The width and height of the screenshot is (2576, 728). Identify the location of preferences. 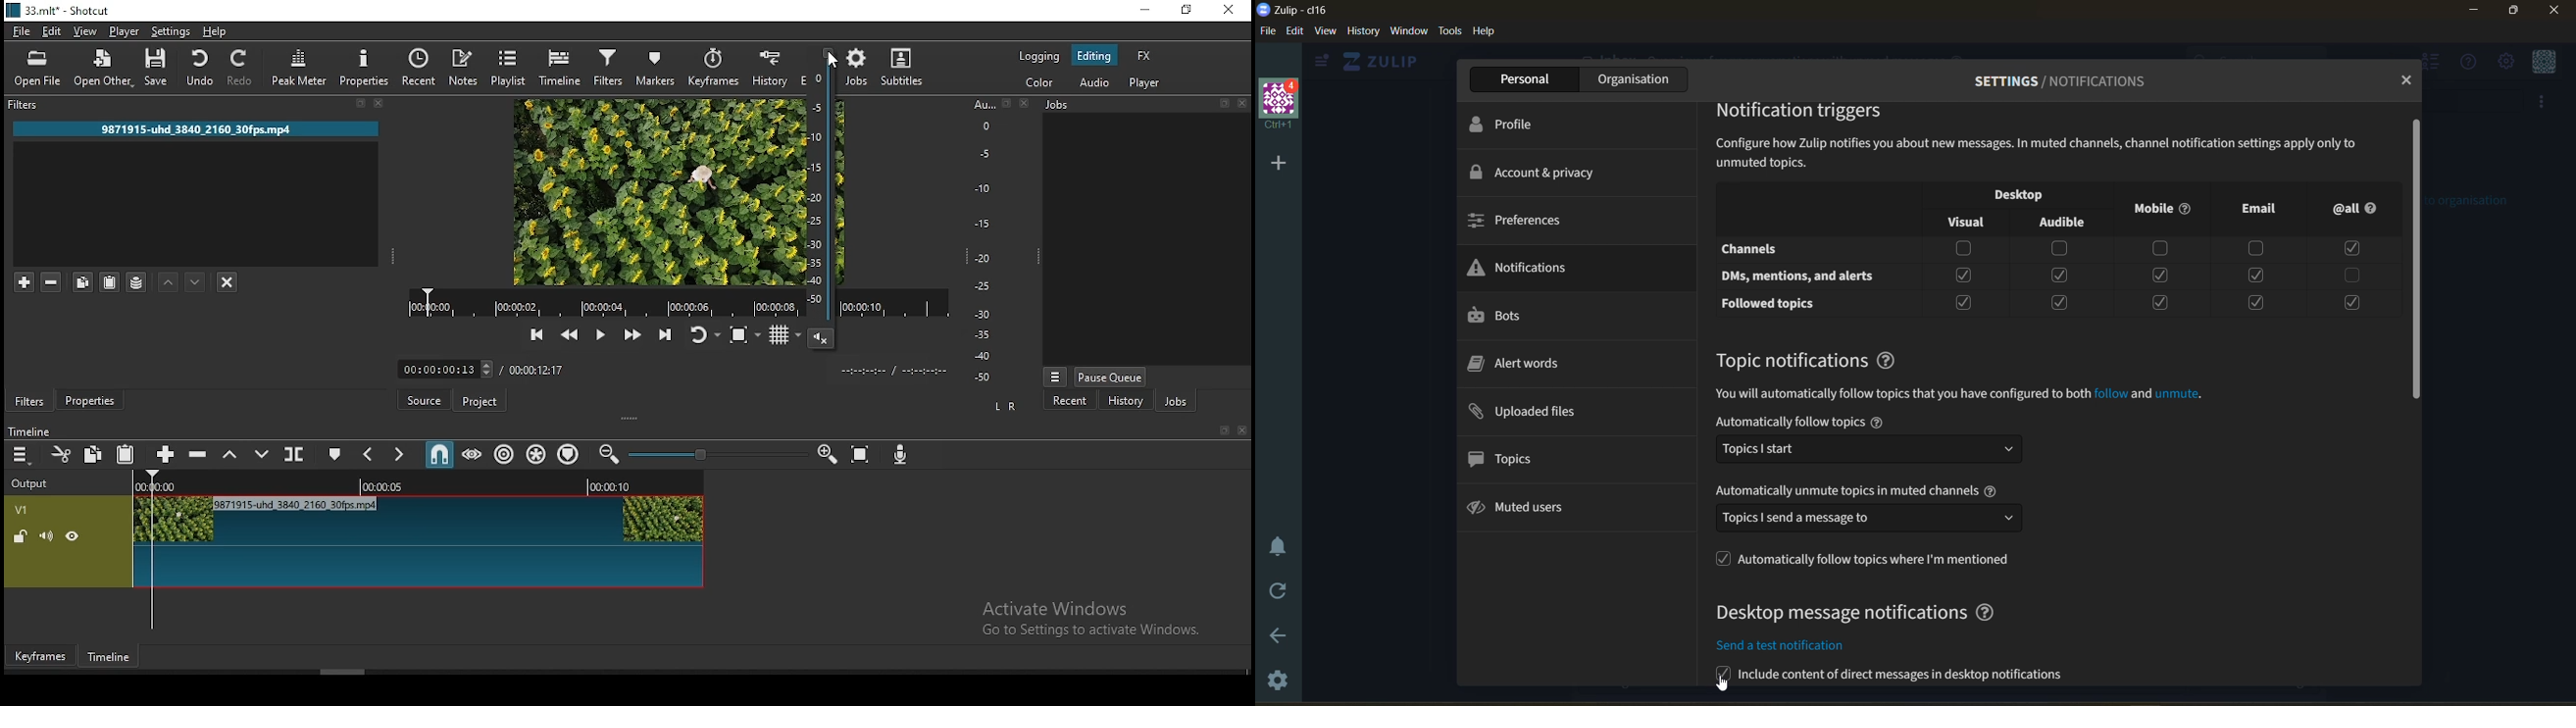
(1518, 222).